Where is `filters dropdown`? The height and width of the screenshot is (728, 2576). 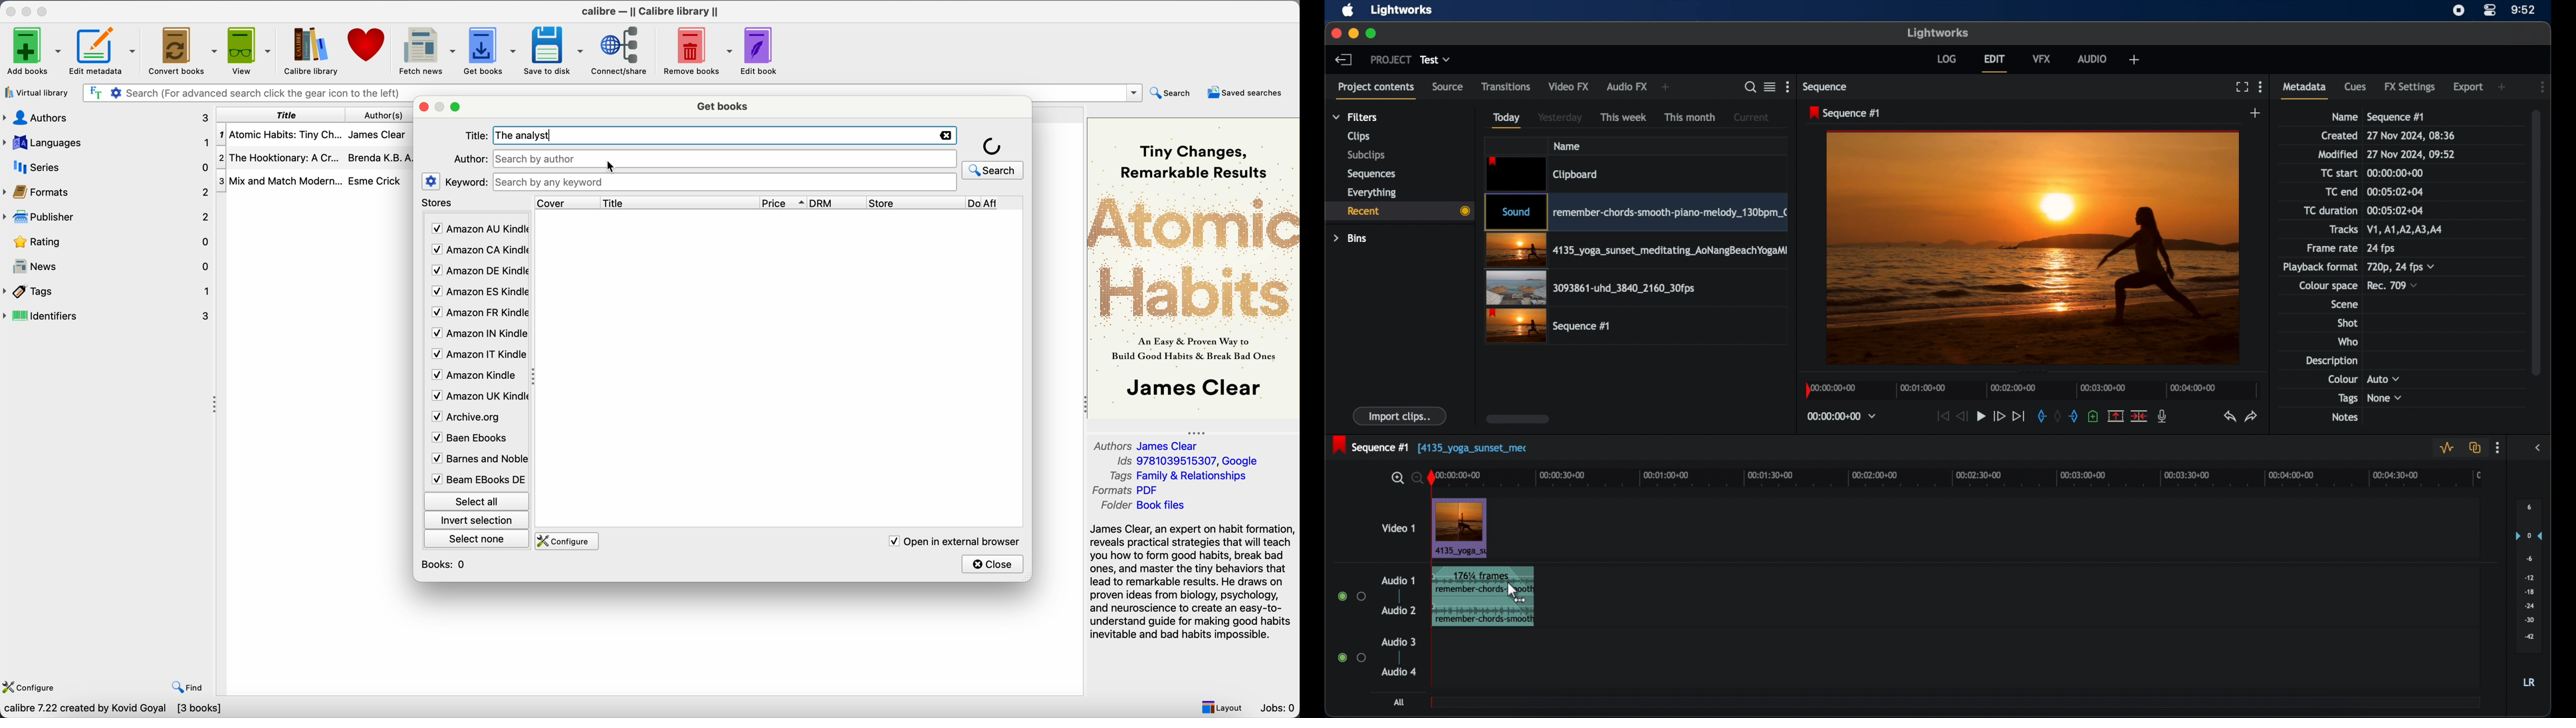
filters dropdown is located at coordinates (1355, 117).